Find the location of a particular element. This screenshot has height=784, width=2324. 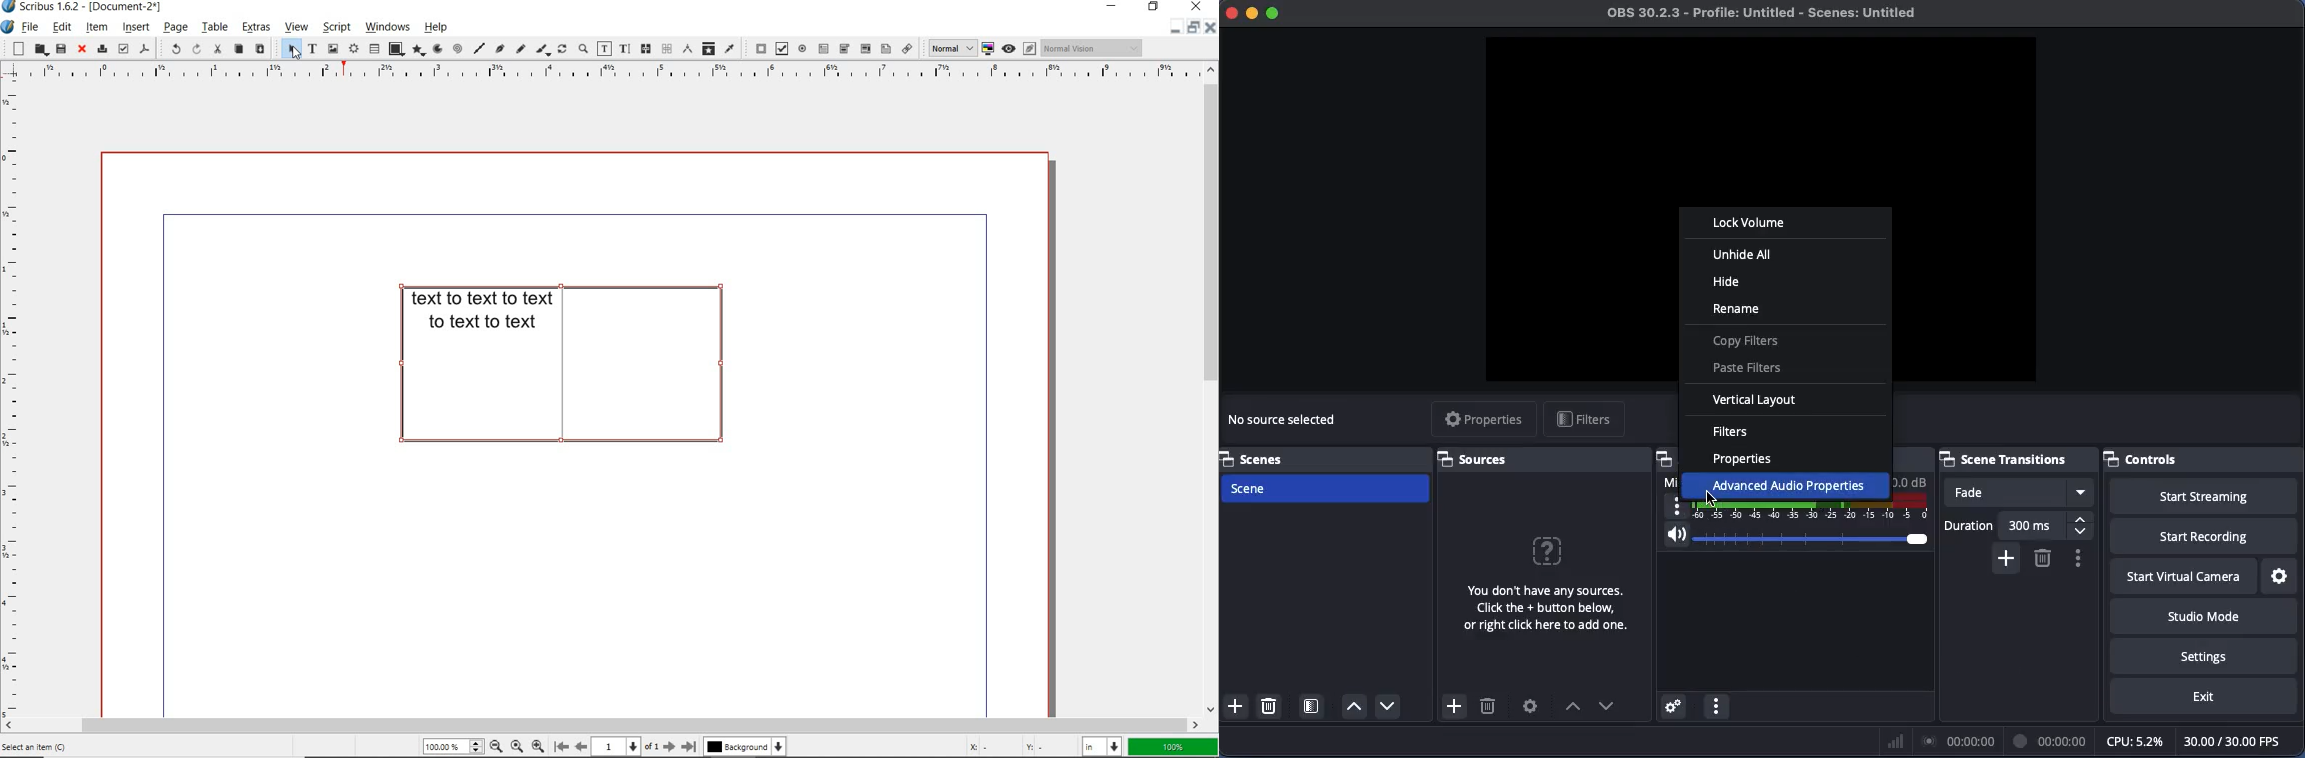

Scene transitions is located at coordinates (2015, 457).